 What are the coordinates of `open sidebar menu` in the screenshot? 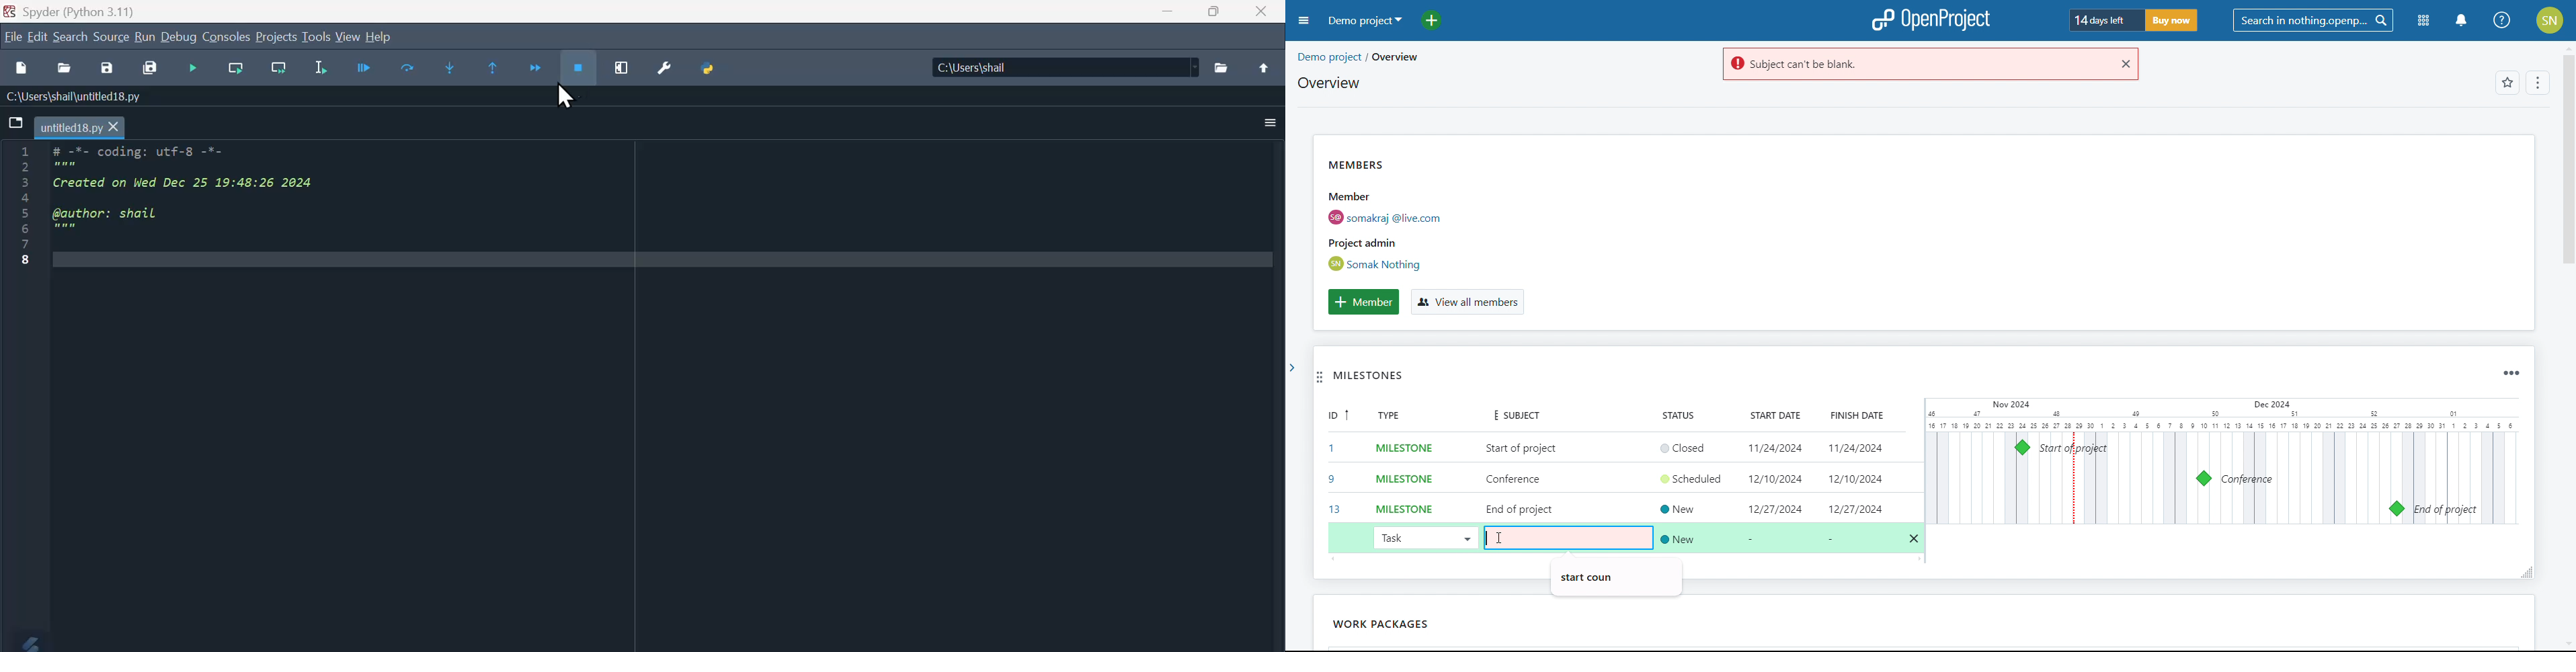 It's located at (1304, 21).